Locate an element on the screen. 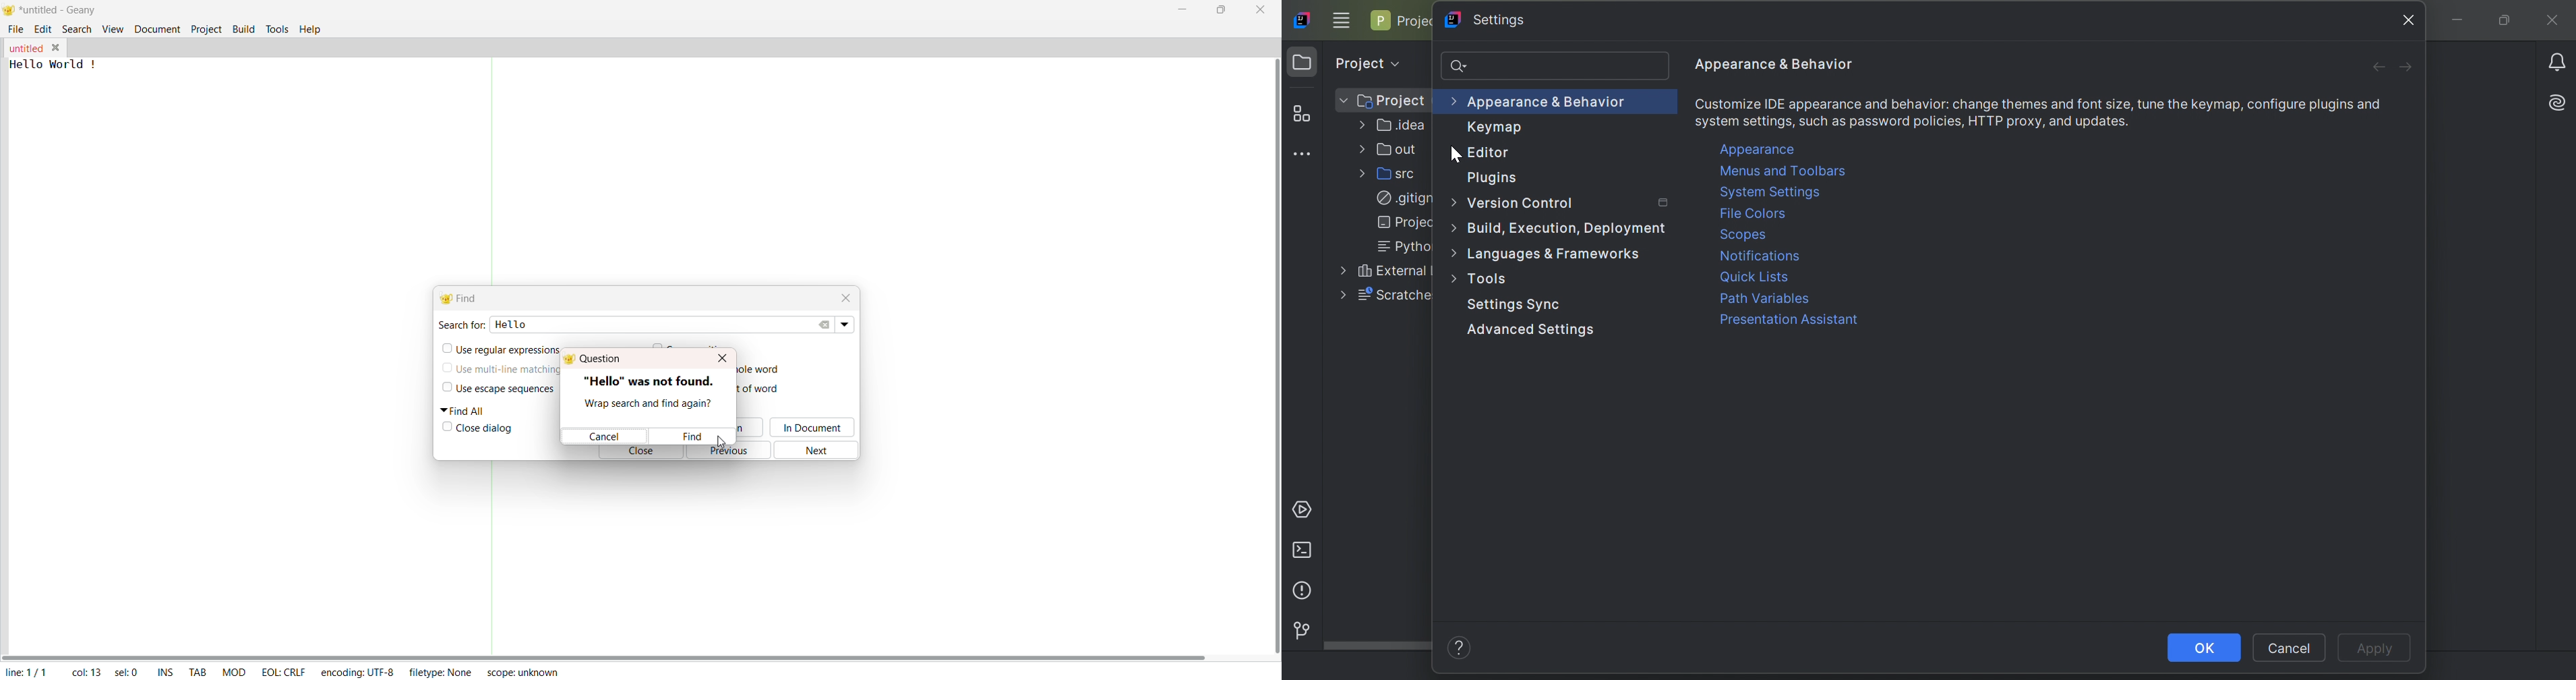 Image resolution: width=2576 pixels, height=700 pixels. Plugins is located at coordinates (1496, 179).